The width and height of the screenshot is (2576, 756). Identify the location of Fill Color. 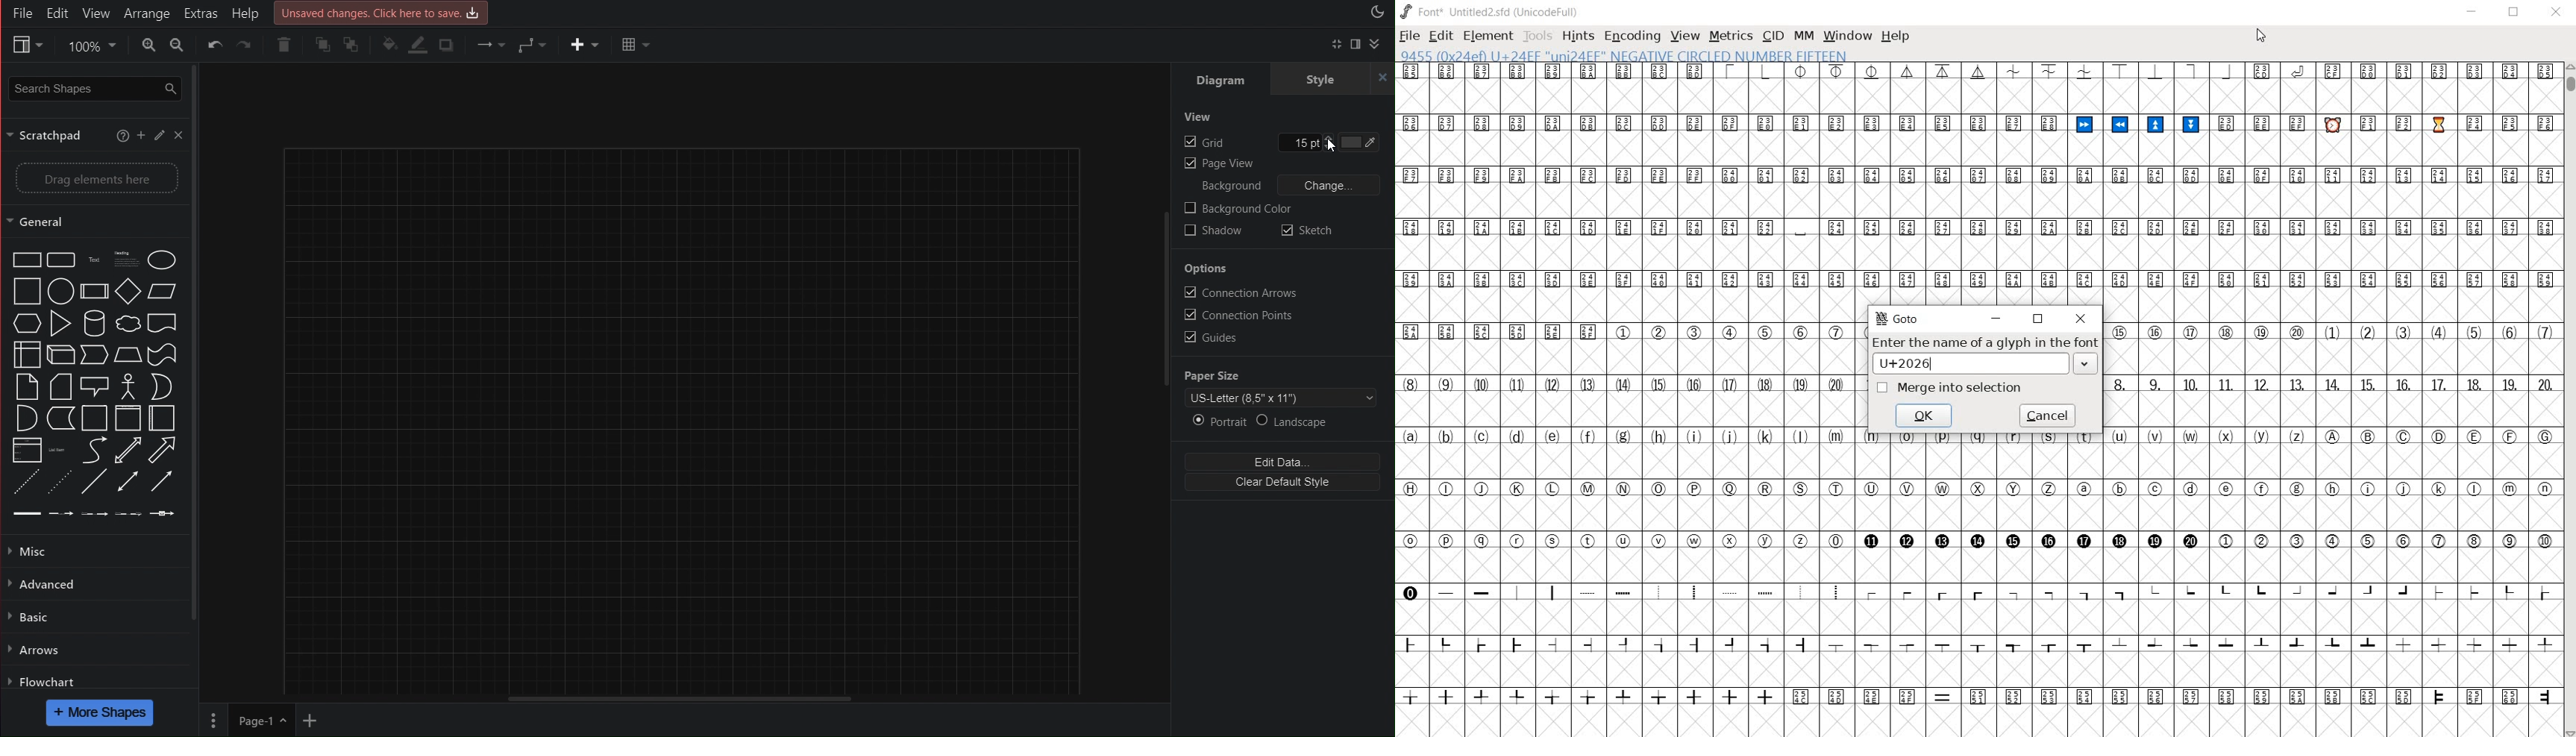
(389, 46).